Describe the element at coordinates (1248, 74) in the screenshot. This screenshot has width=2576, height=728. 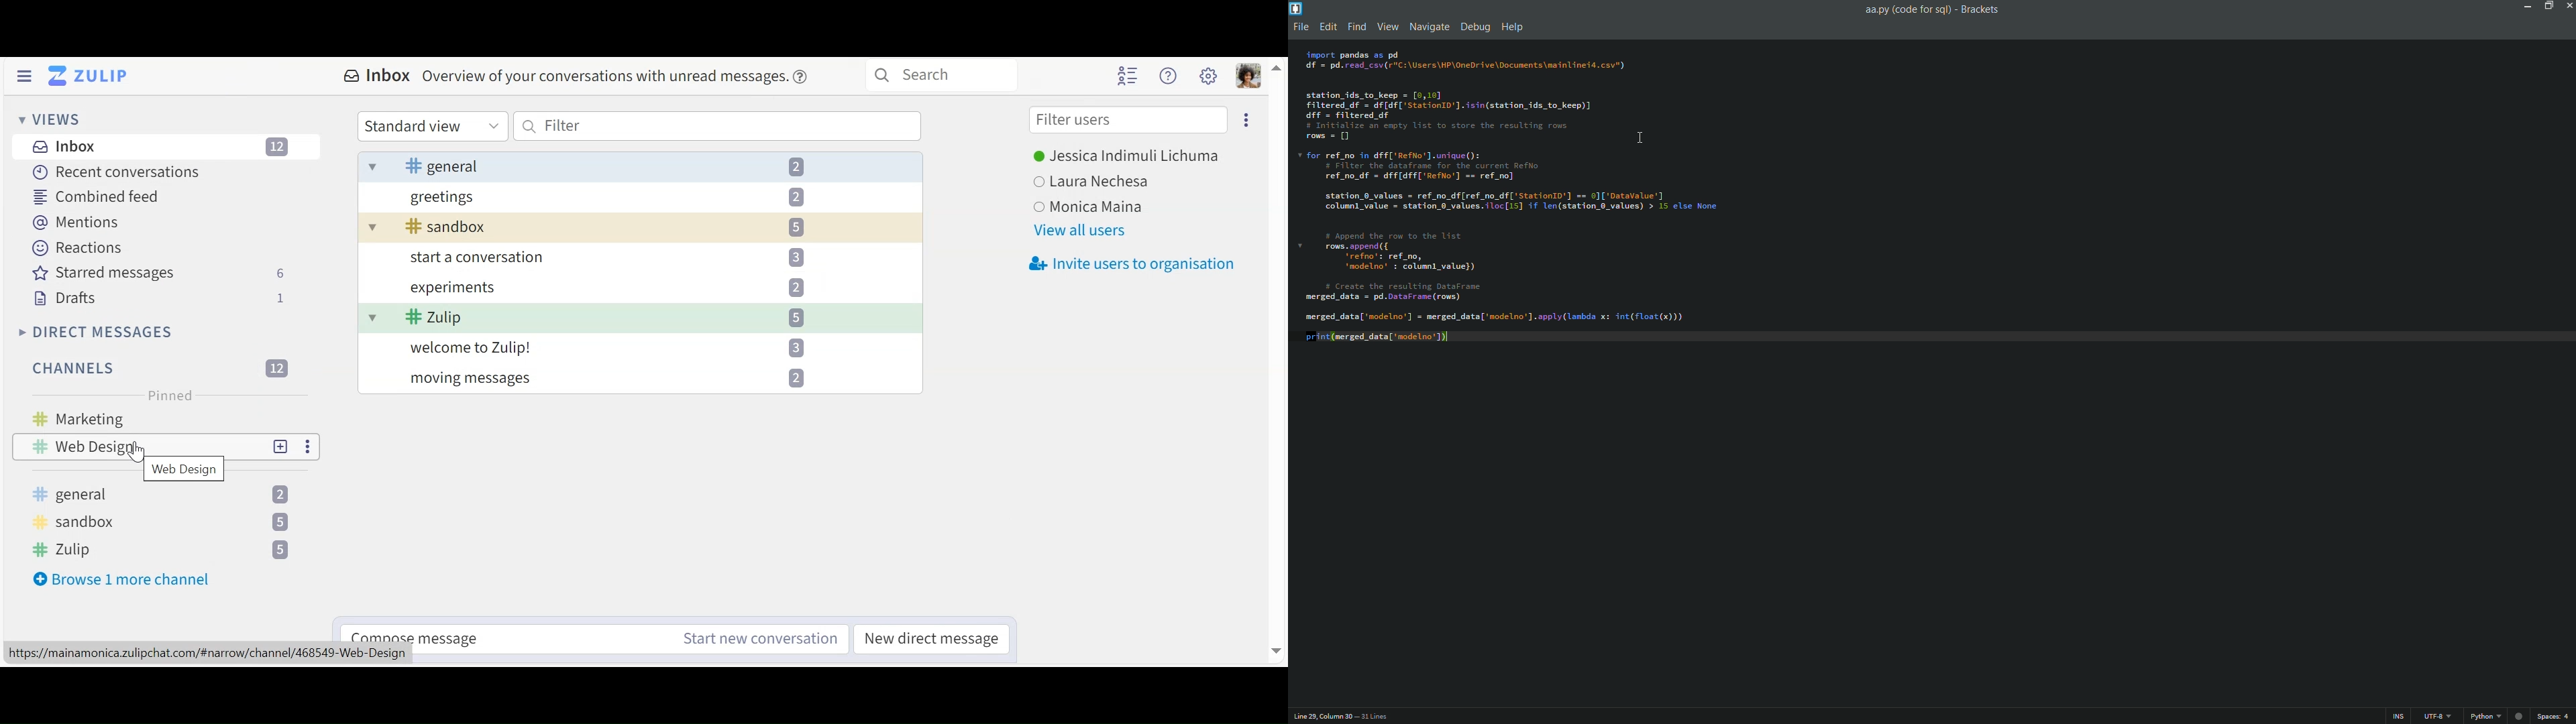
I see `Personal menu` at that location.